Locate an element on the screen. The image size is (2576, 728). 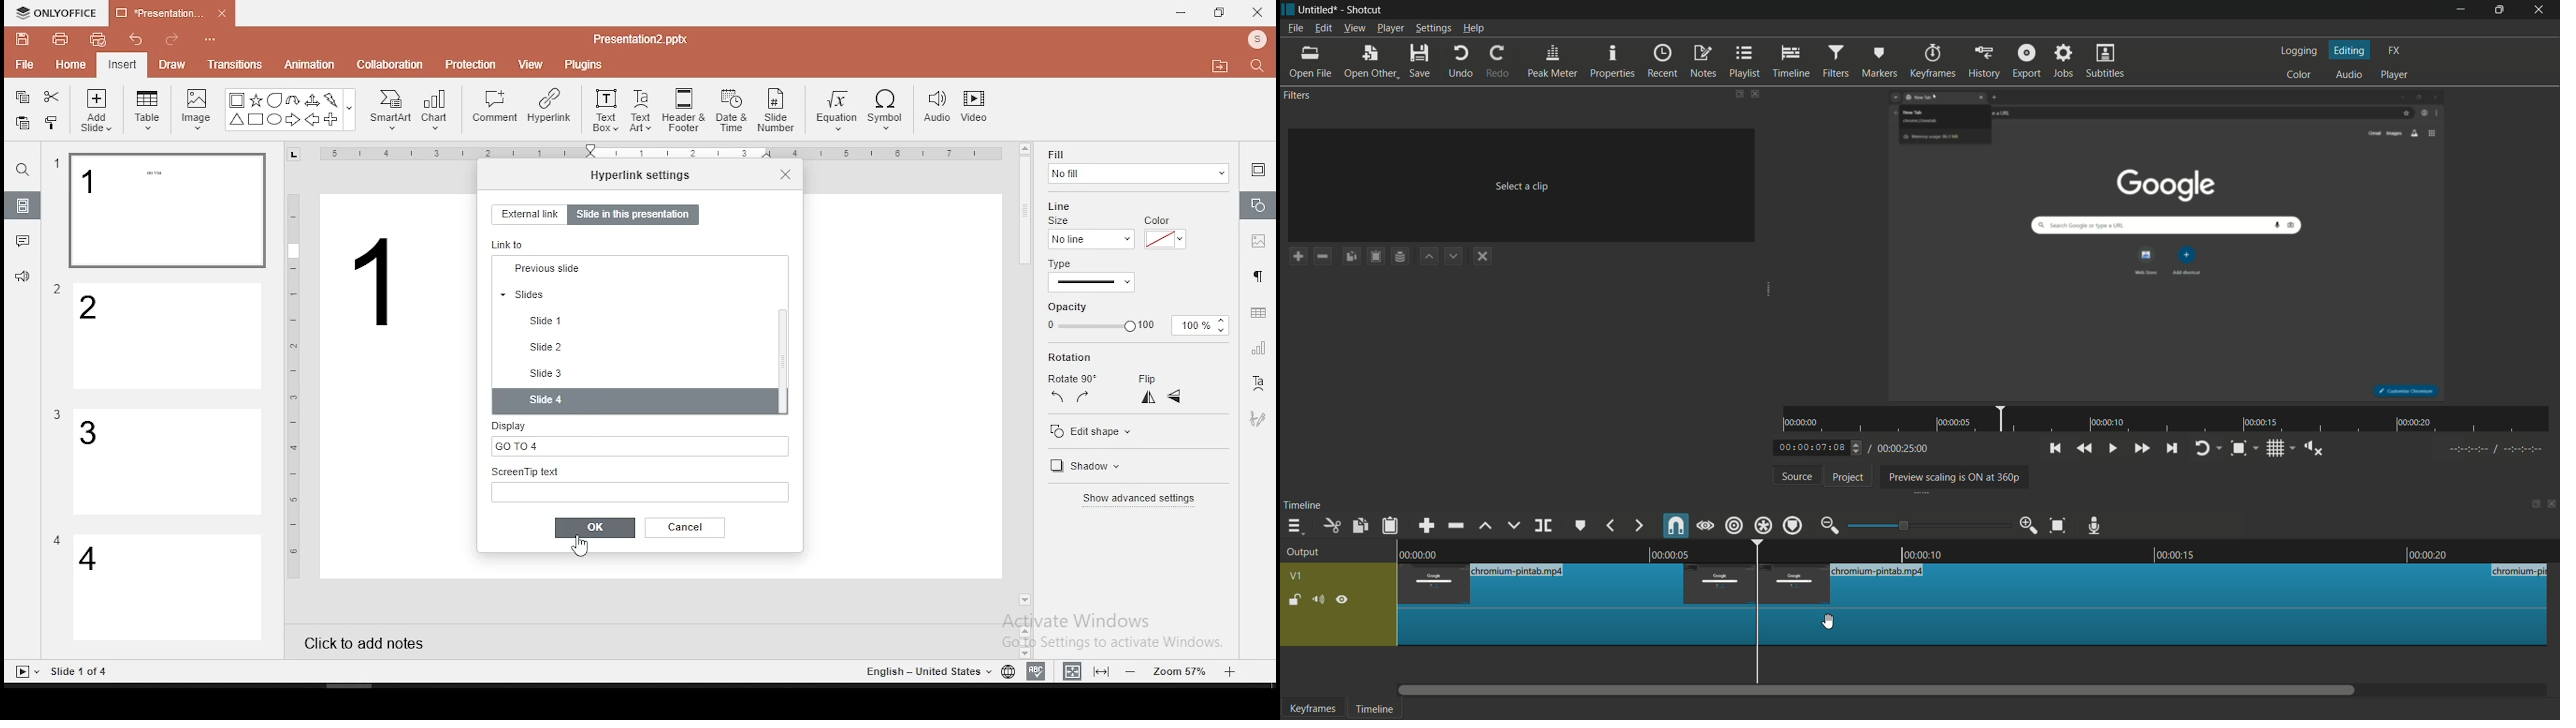
text art is located at coordinates (641, 109).